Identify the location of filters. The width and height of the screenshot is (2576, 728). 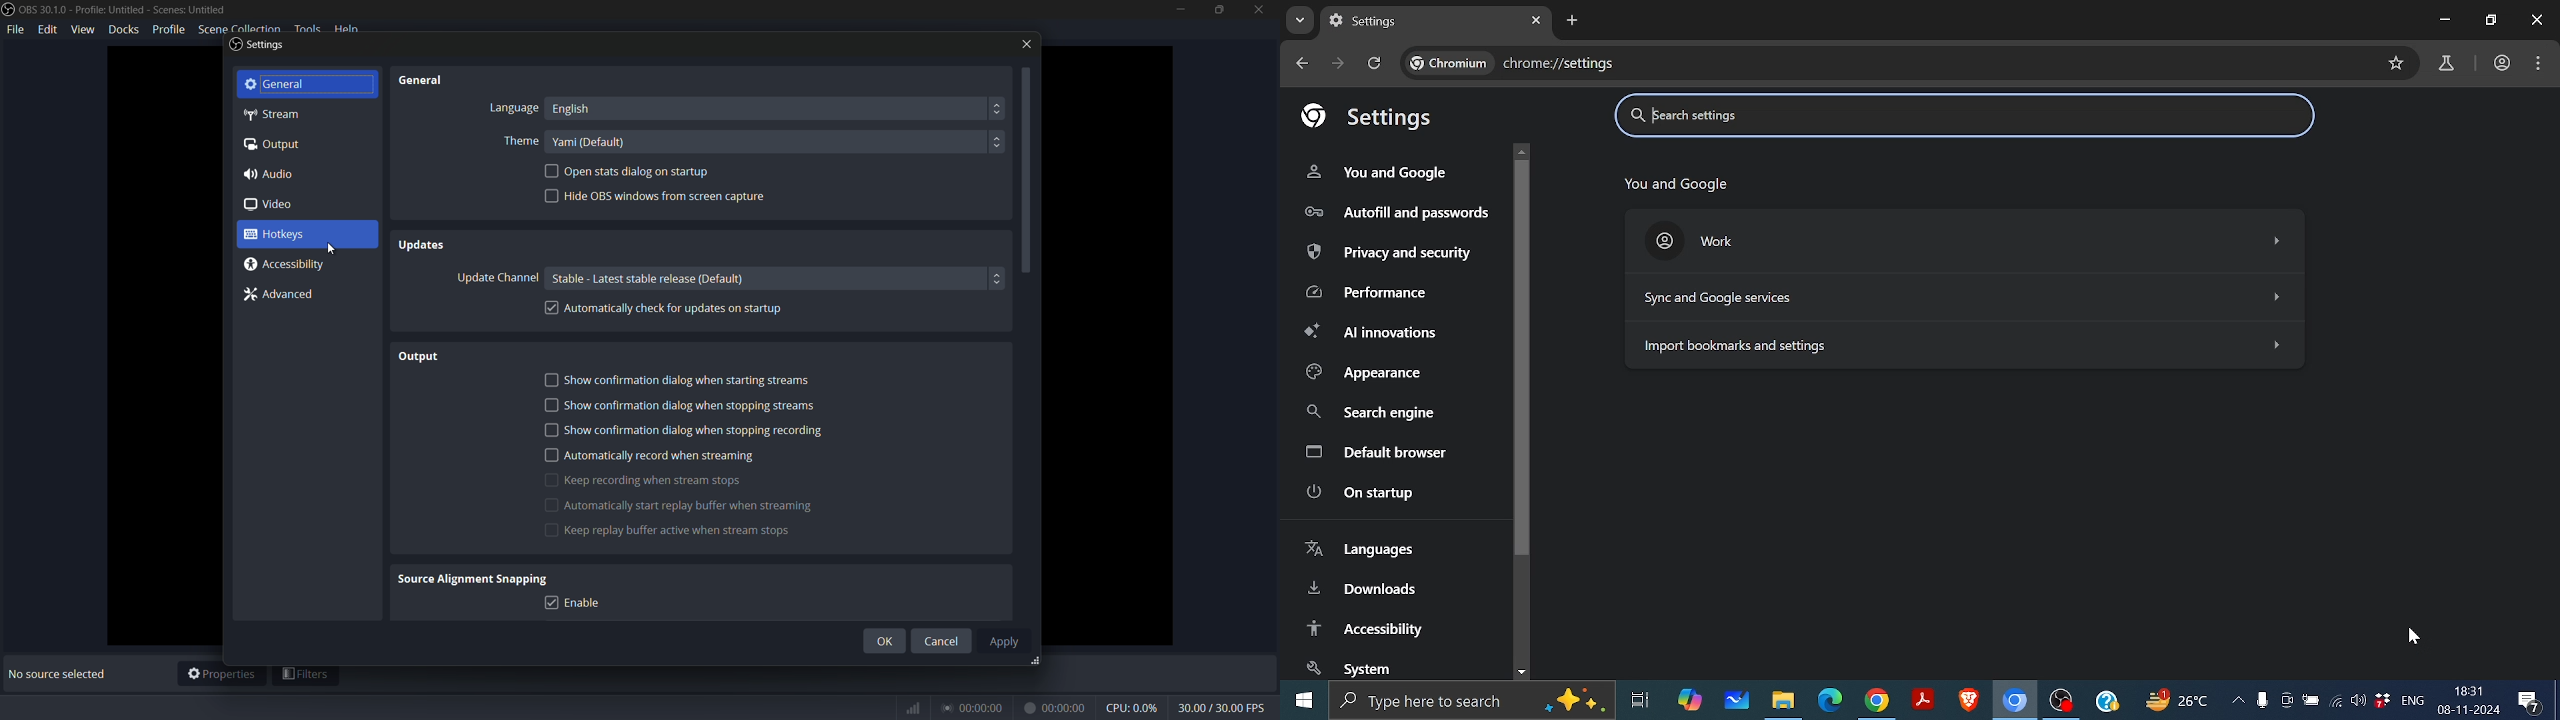
(306, 676).